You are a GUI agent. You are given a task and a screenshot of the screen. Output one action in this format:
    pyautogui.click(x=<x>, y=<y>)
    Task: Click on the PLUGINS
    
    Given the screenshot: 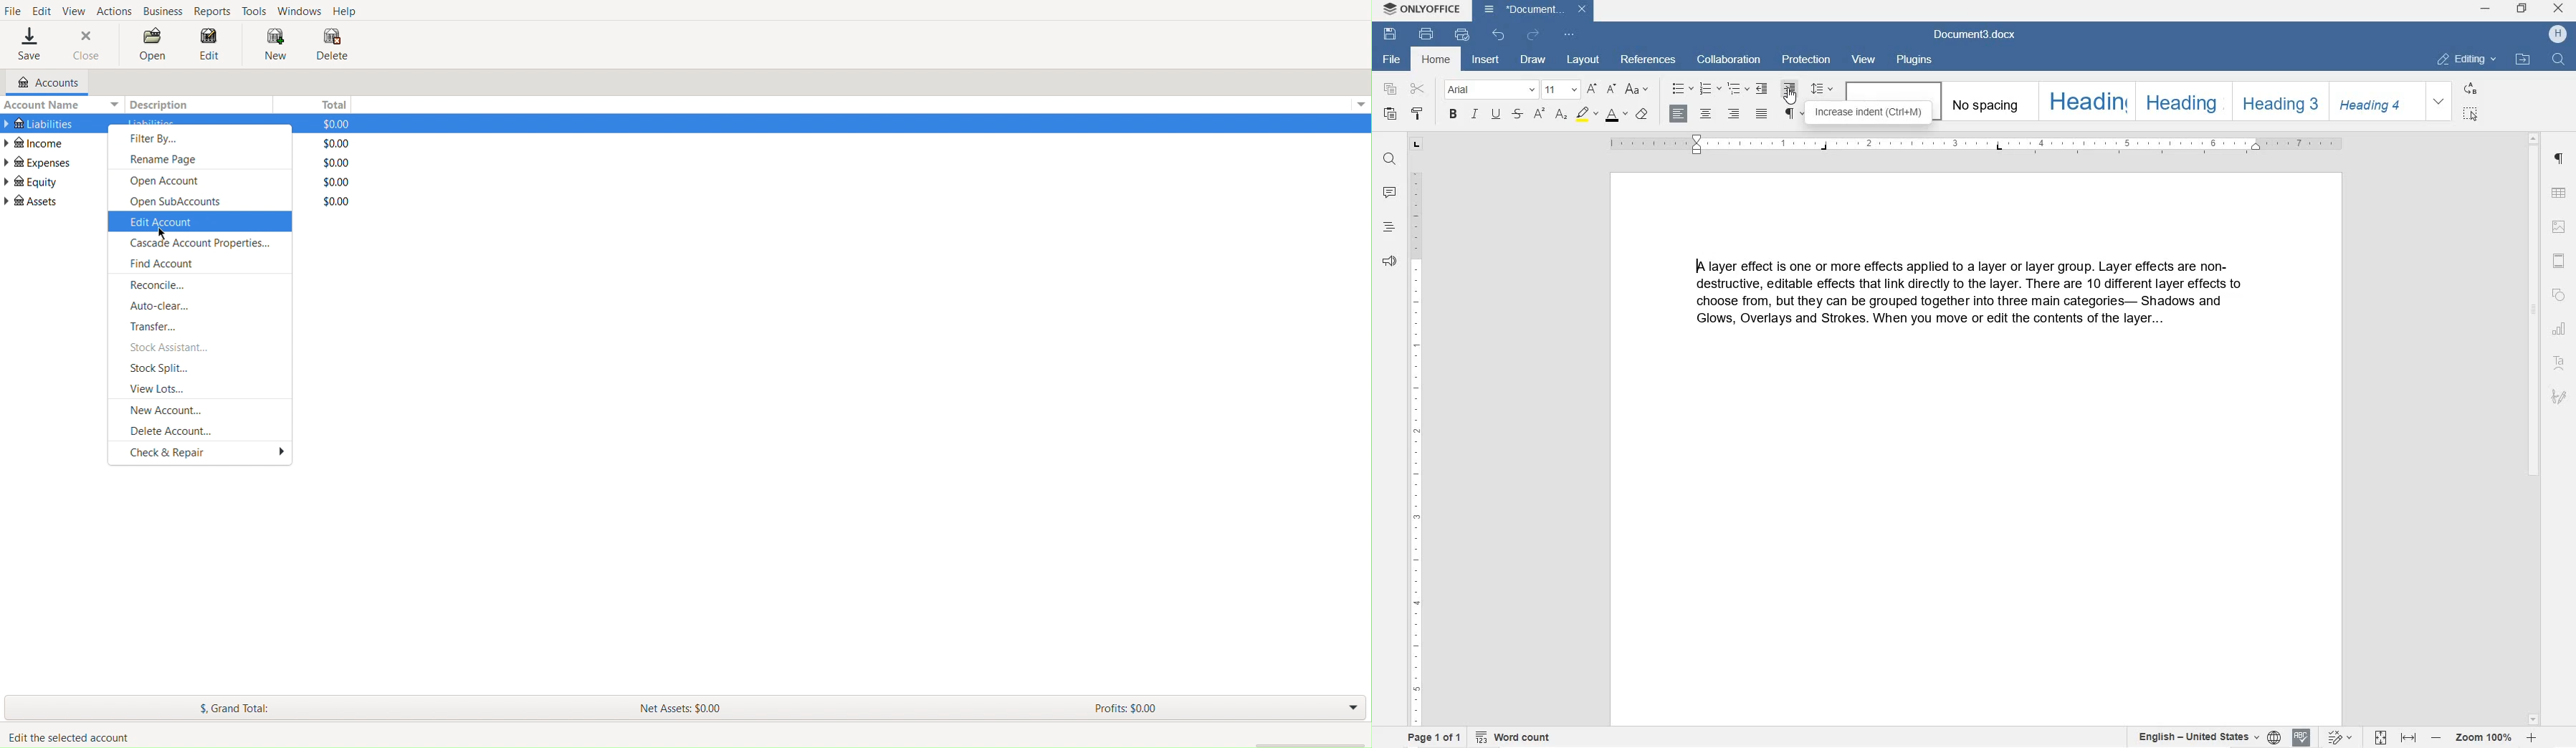 What is the action you would take?
    pyautogui.click(x=1917, y=59)
    